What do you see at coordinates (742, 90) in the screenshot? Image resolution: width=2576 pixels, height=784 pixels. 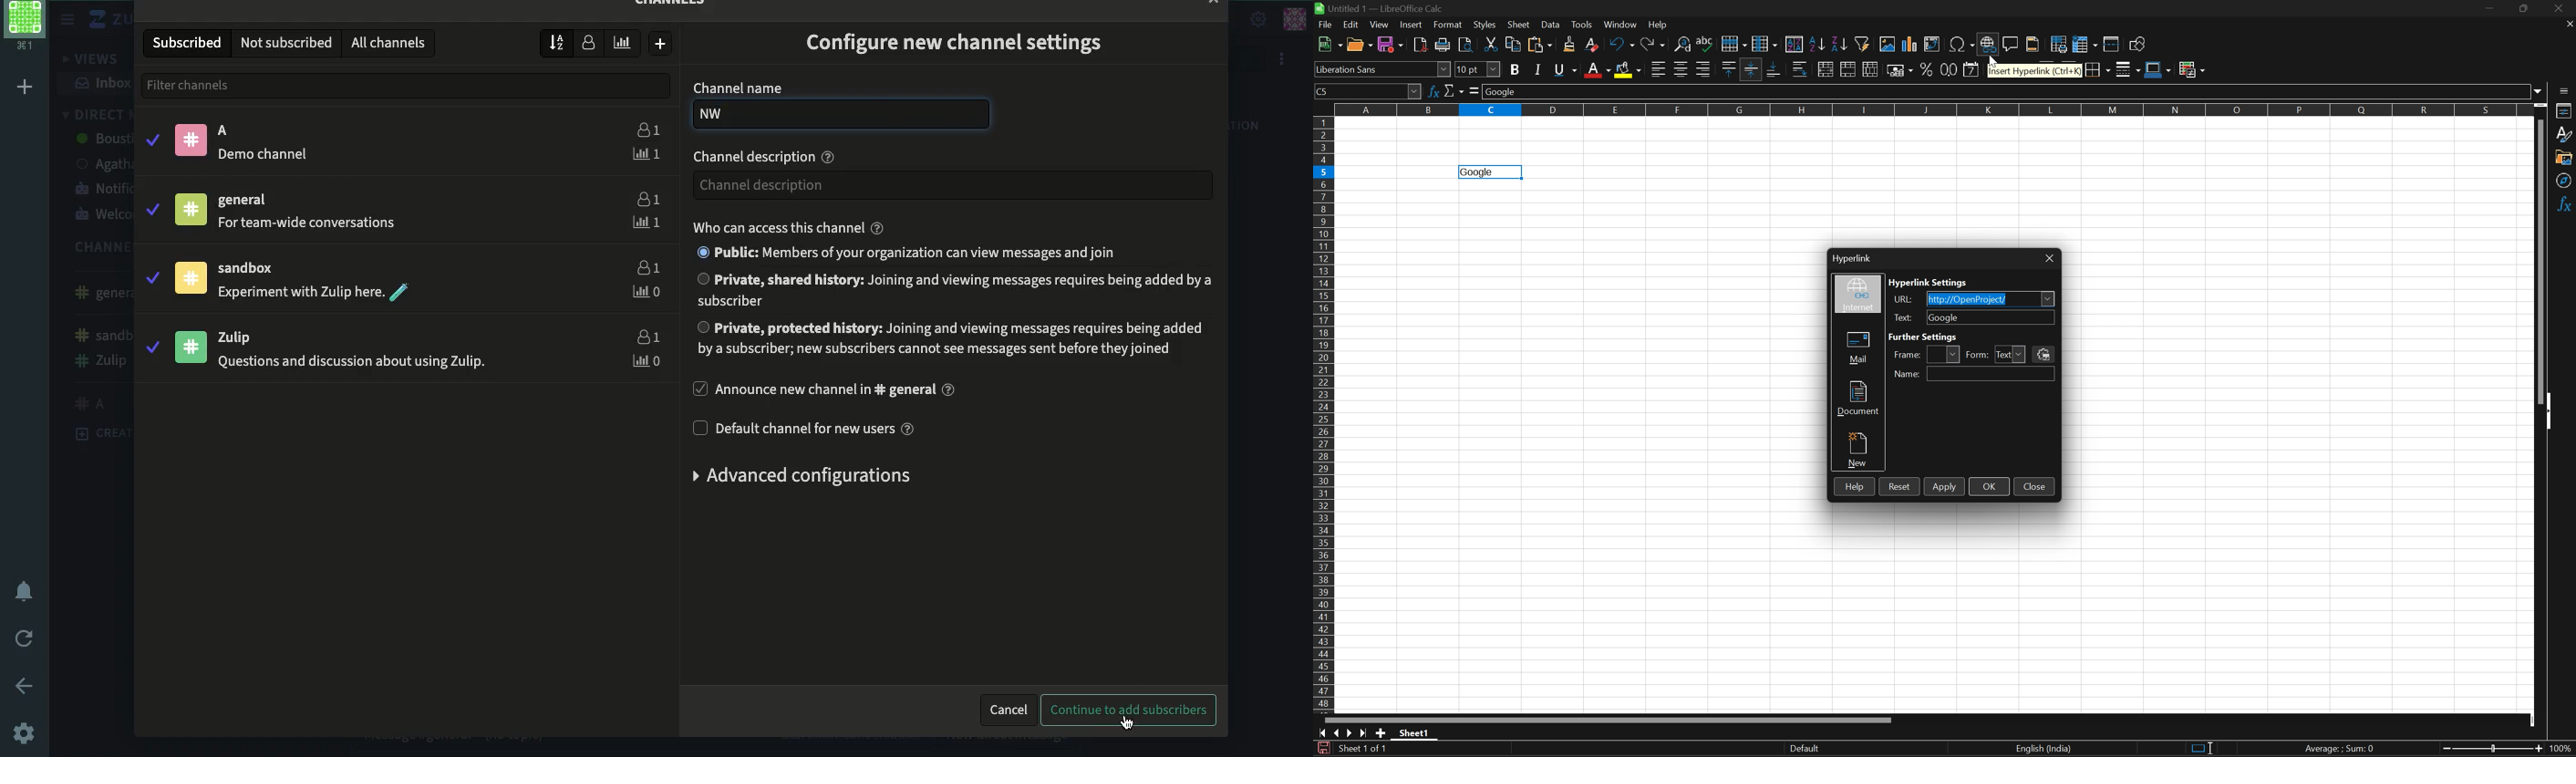 I see `channel name` at bounding box center [742, 90].